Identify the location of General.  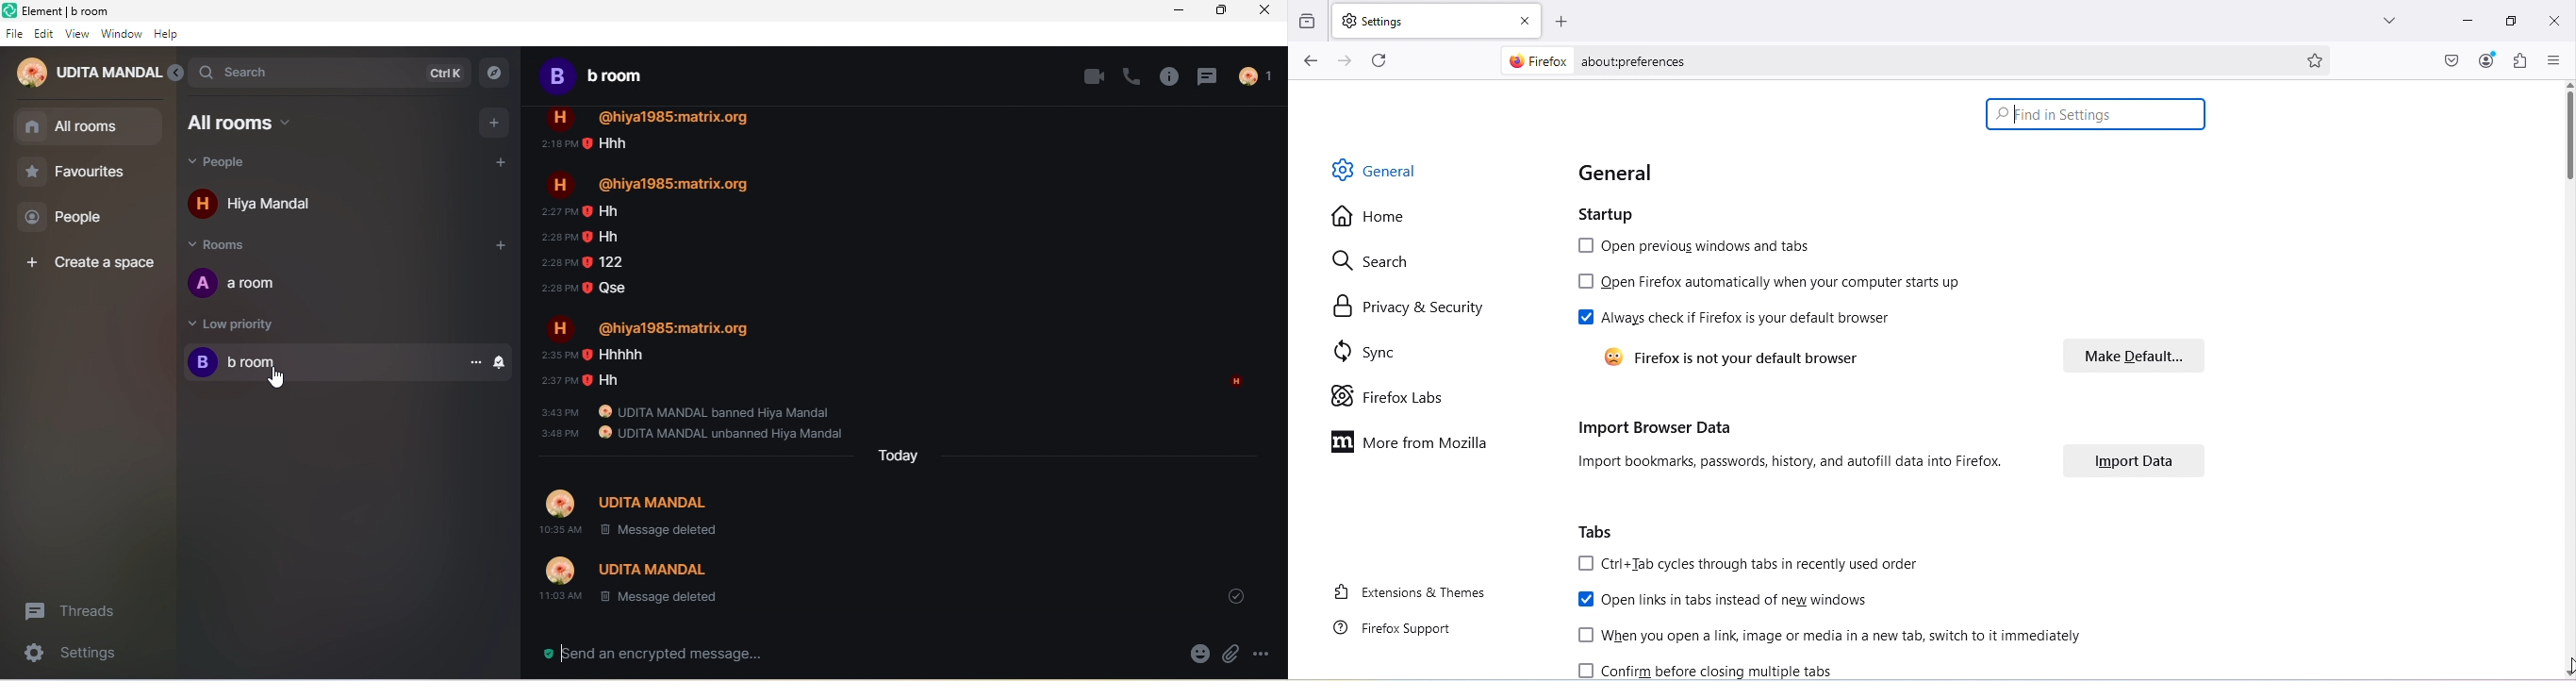
(1616, 166).